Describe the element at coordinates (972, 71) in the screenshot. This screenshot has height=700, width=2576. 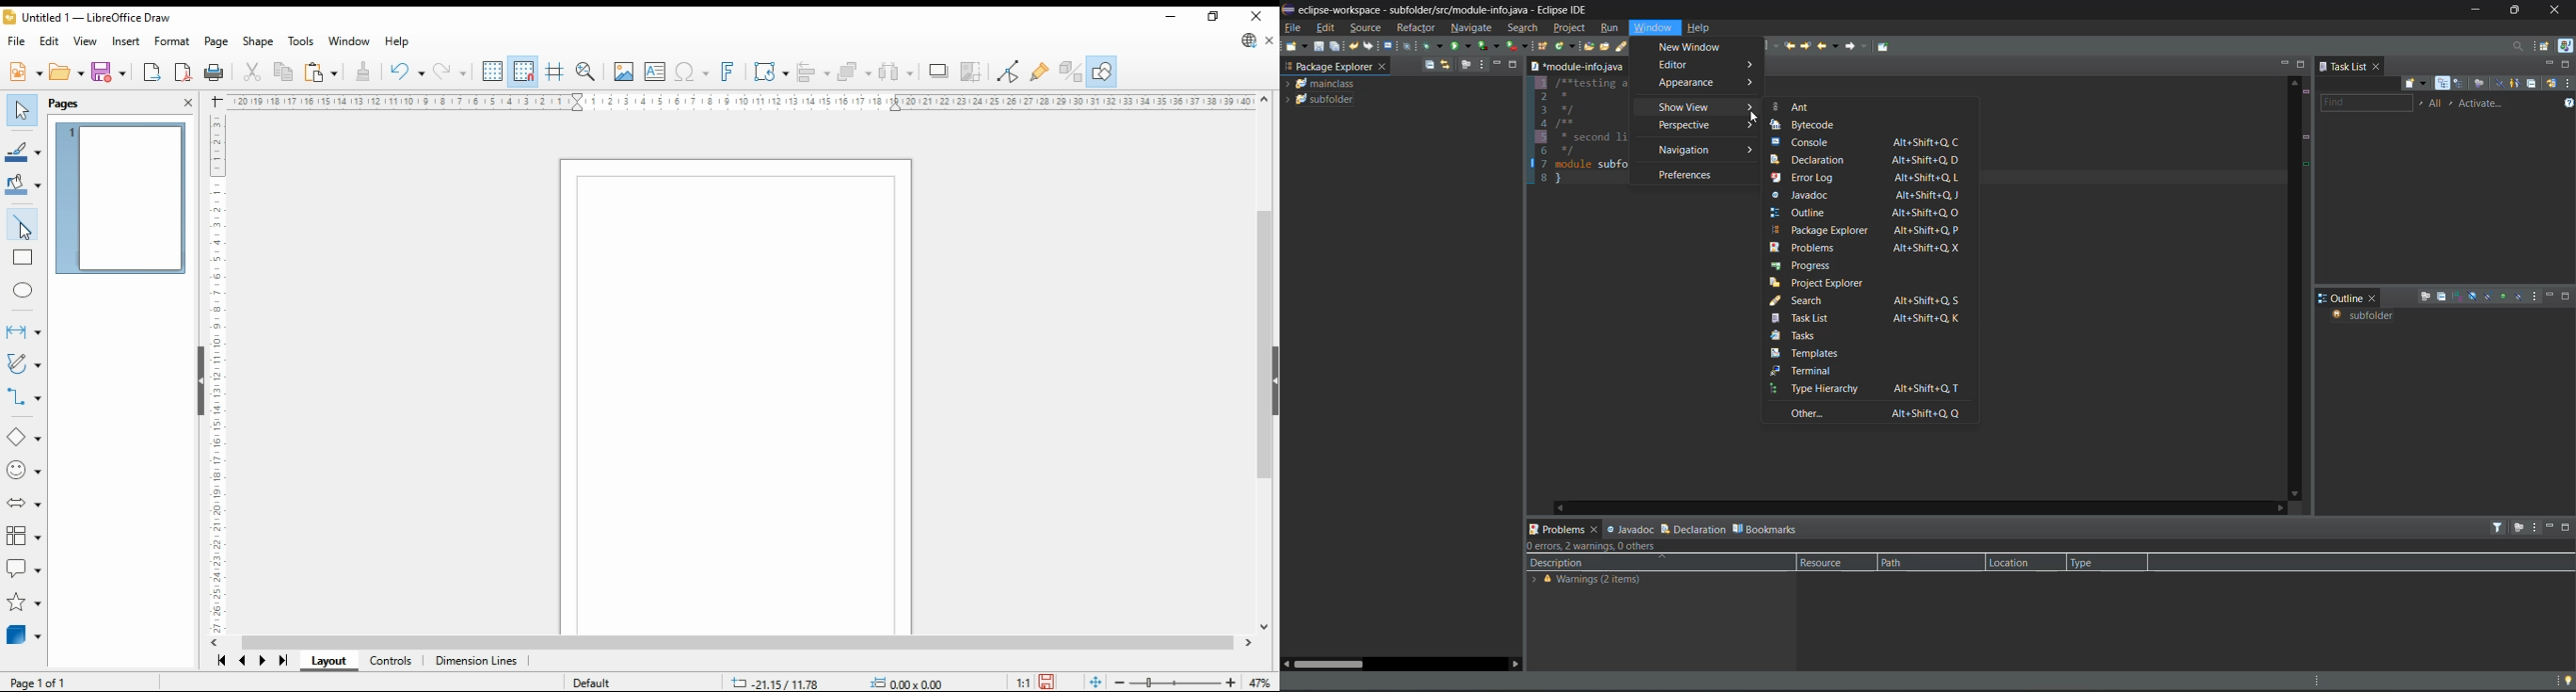
I see `crop` at that location.